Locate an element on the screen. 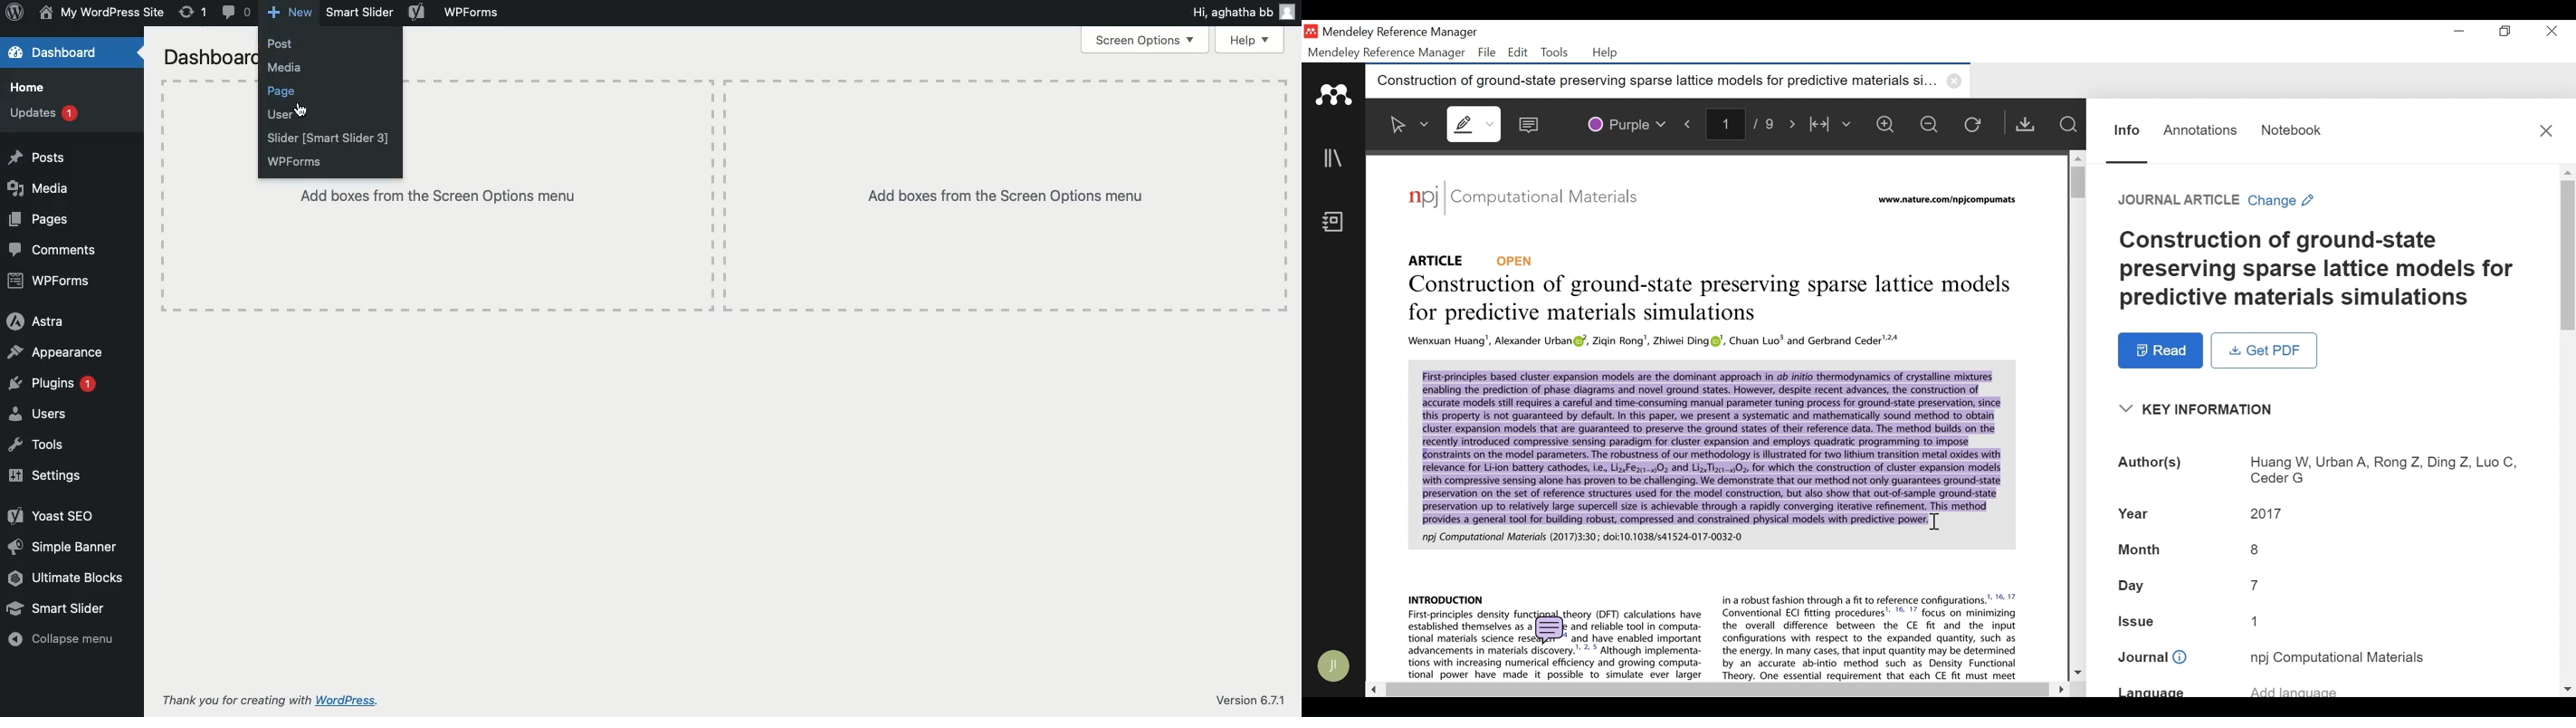  Comments is located at coordinates (52, 250).